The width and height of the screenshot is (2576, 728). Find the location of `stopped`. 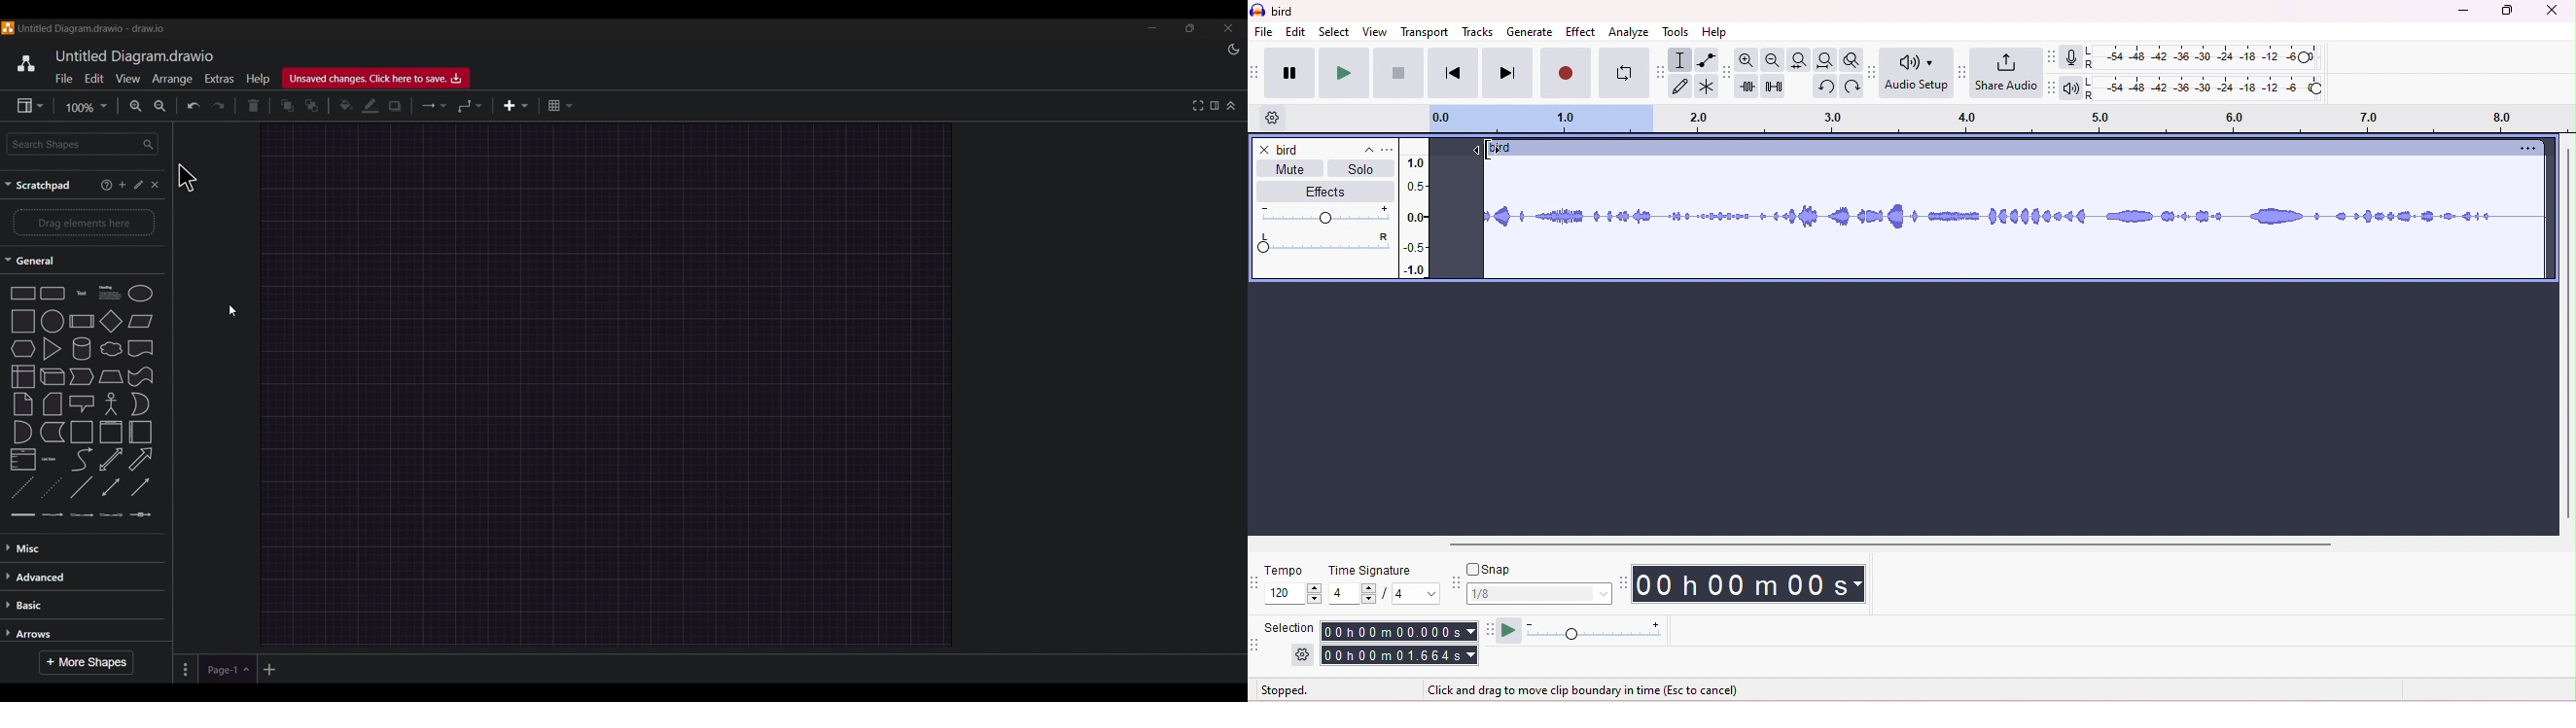

stopped is located at coordinates (1286, 691).